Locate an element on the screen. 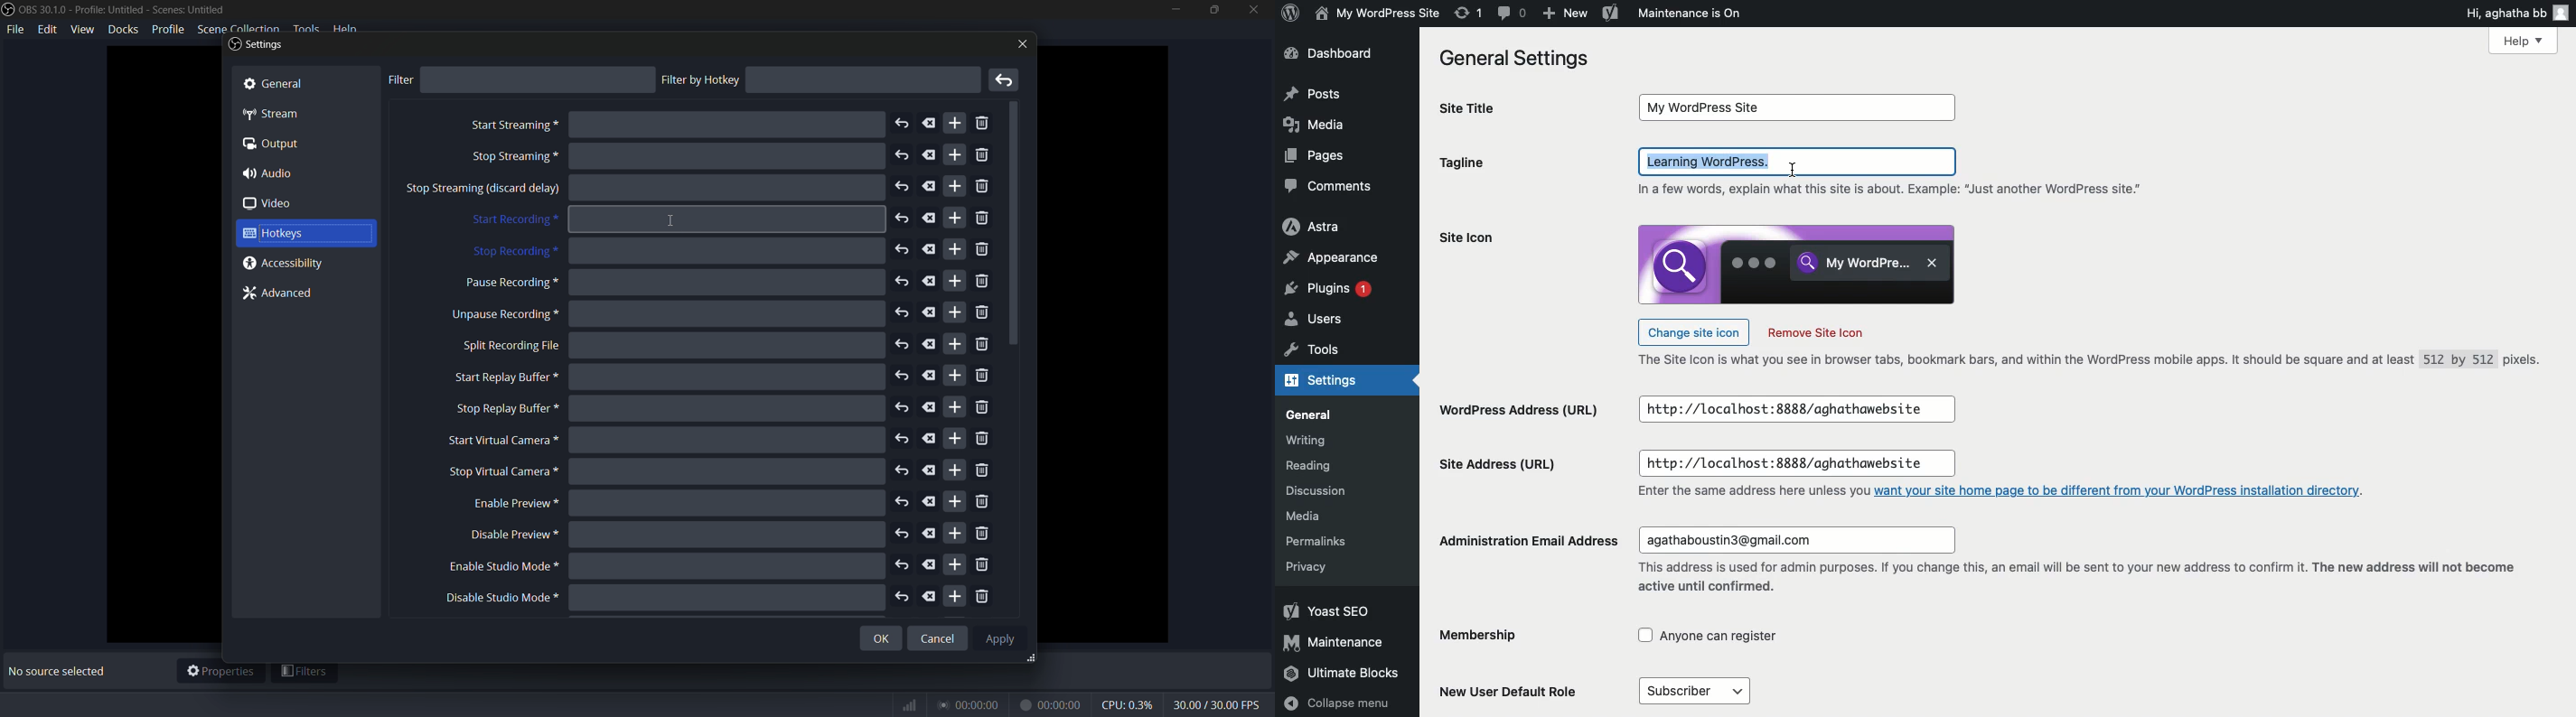 The width and height of the screenshot is (2576, 728). remove is located at coordinates (982, 566).